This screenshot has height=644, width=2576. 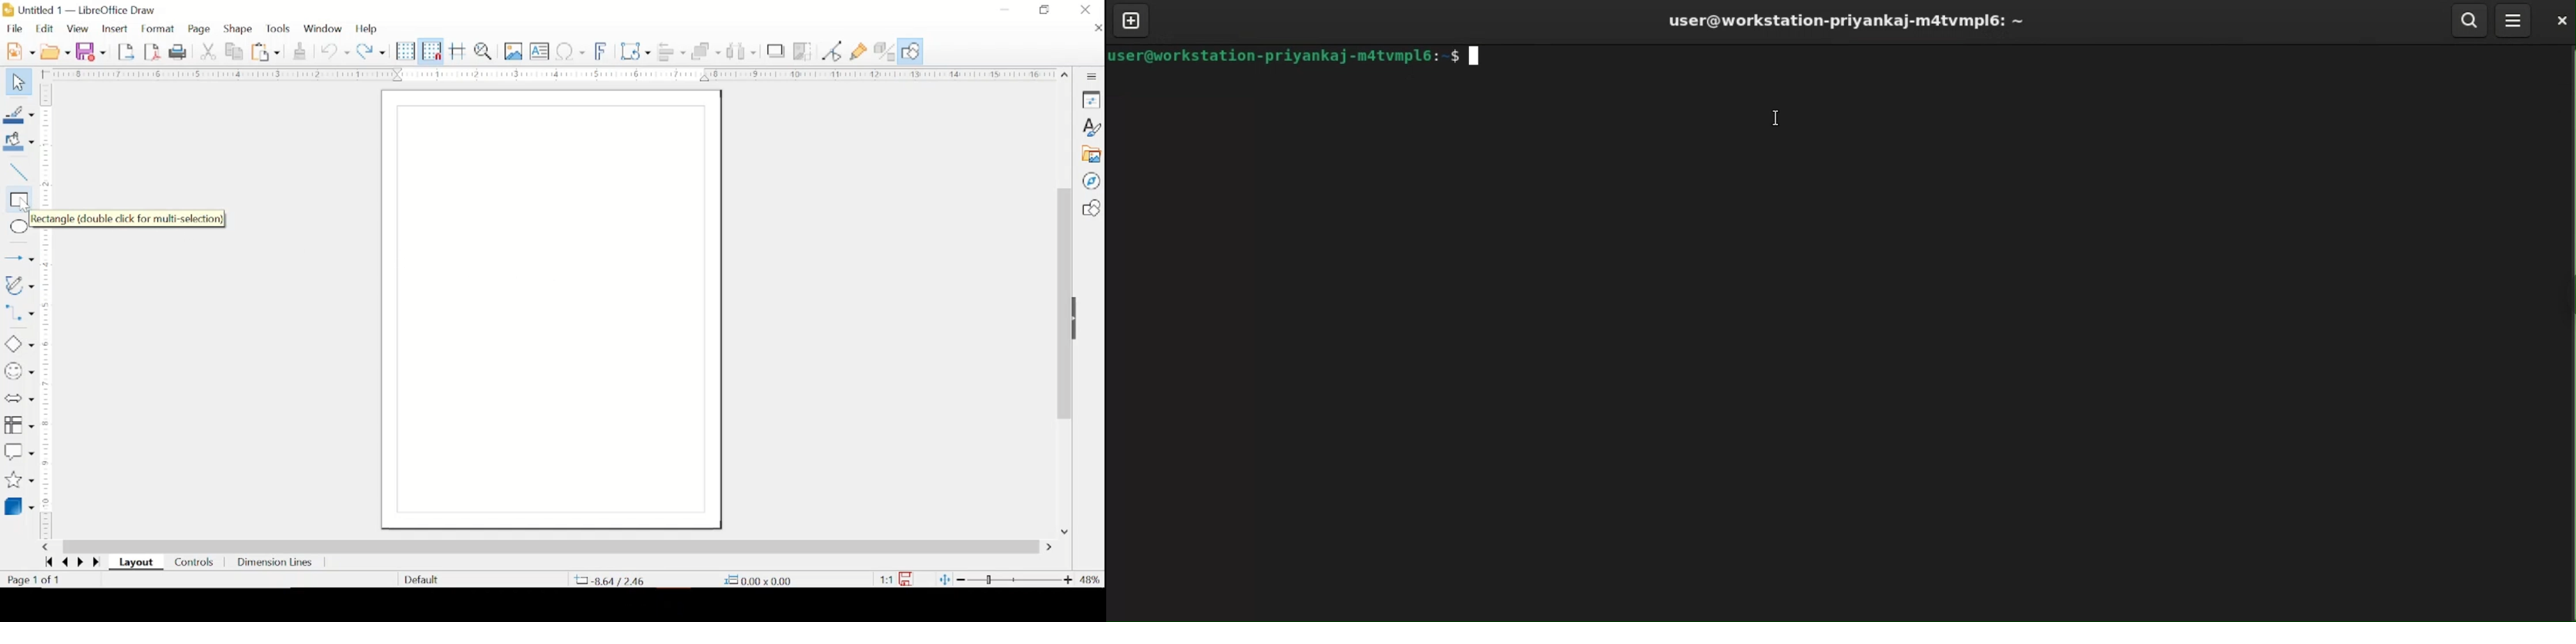 I want to click on shadow, so click(x=776, y=51).